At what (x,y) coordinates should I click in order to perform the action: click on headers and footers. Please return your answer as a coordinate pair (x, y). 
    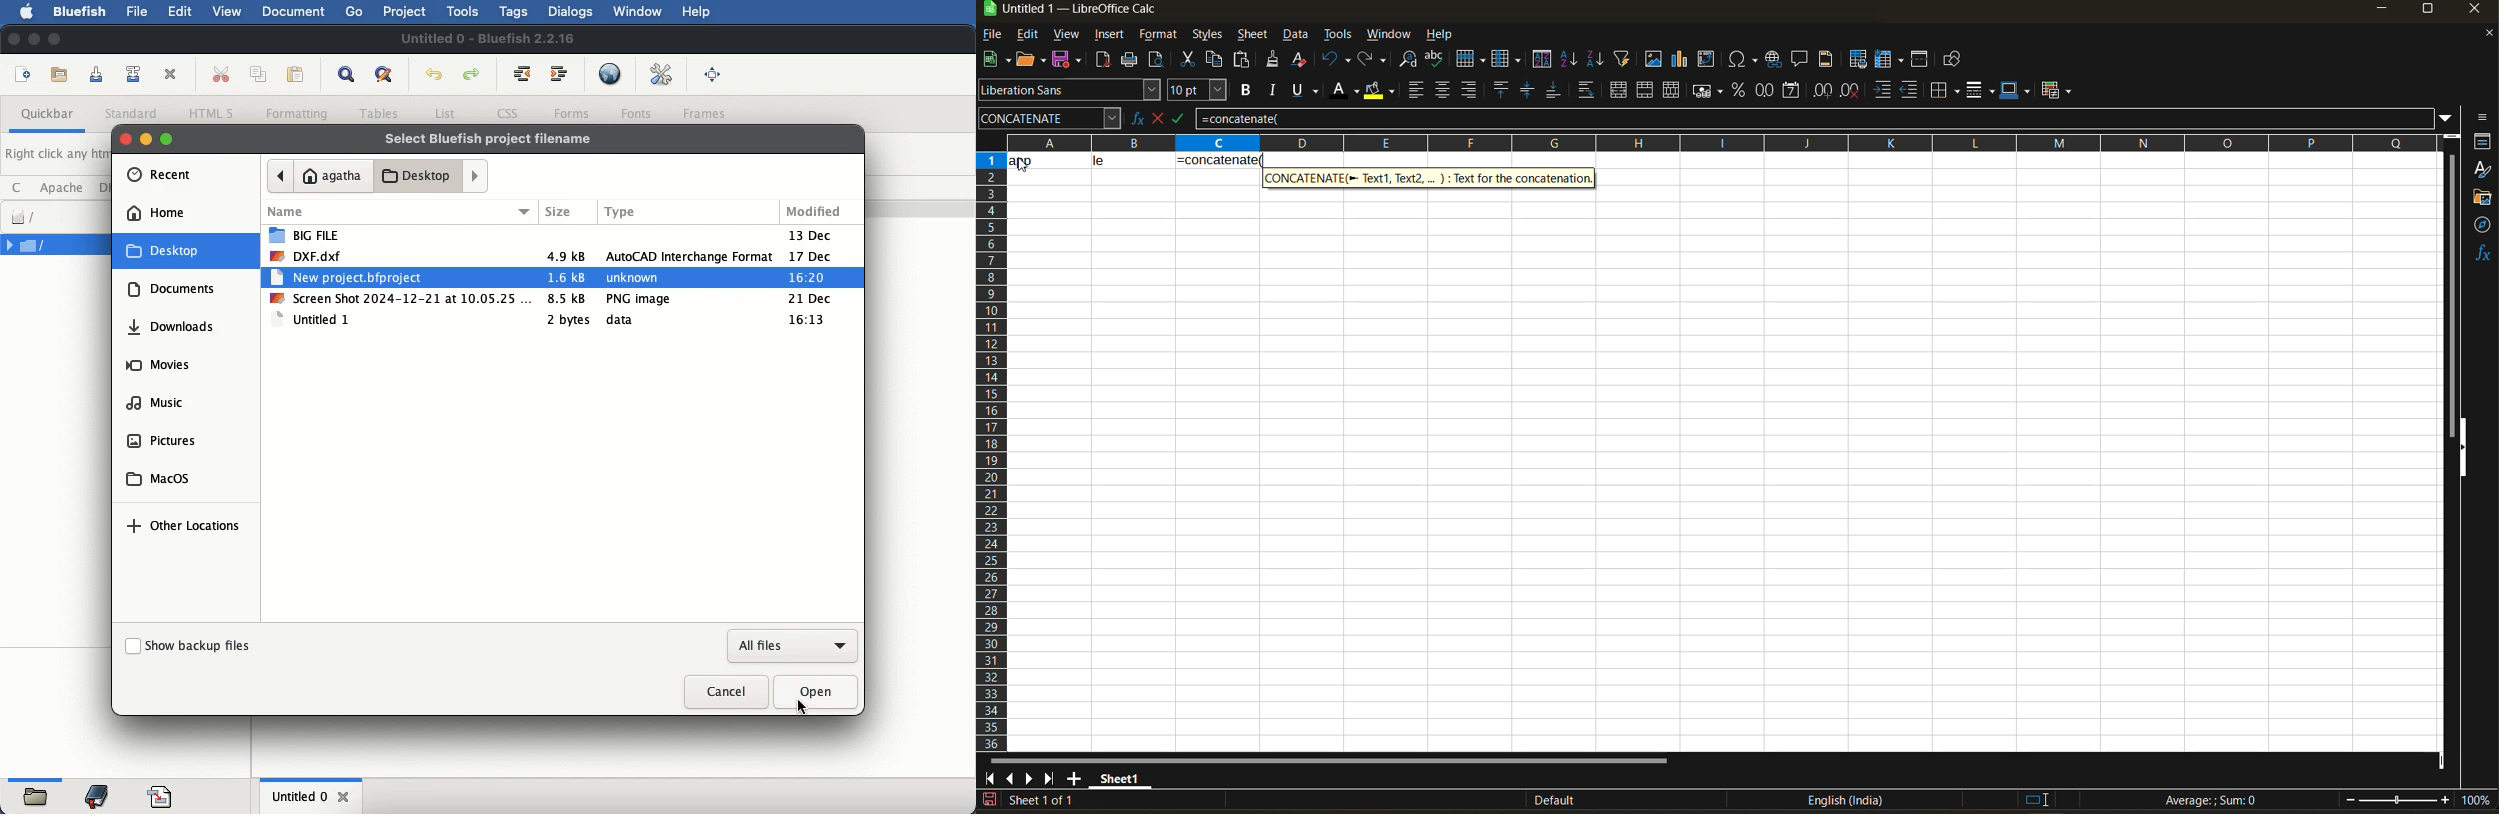
    Looking at the image, I should click on (1826, 57).